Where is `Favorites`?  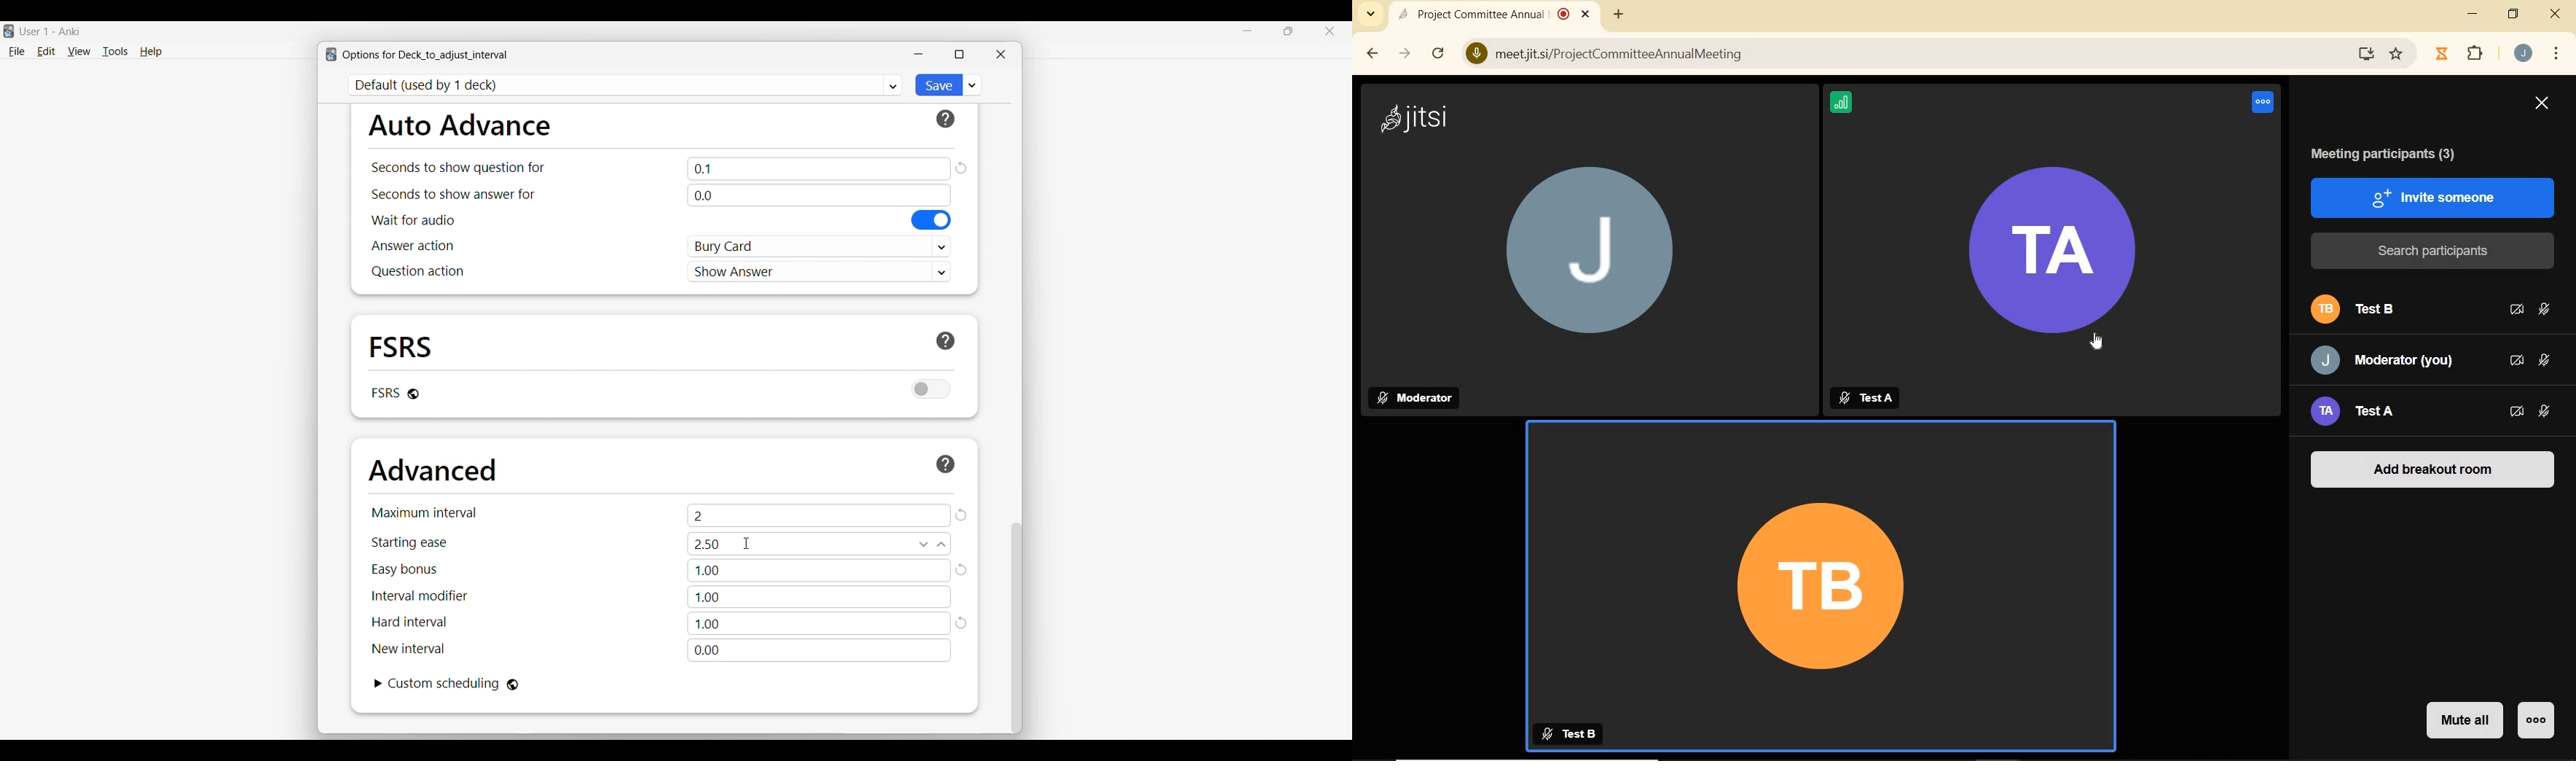
Favorites is located at coordinates (2400, 52).